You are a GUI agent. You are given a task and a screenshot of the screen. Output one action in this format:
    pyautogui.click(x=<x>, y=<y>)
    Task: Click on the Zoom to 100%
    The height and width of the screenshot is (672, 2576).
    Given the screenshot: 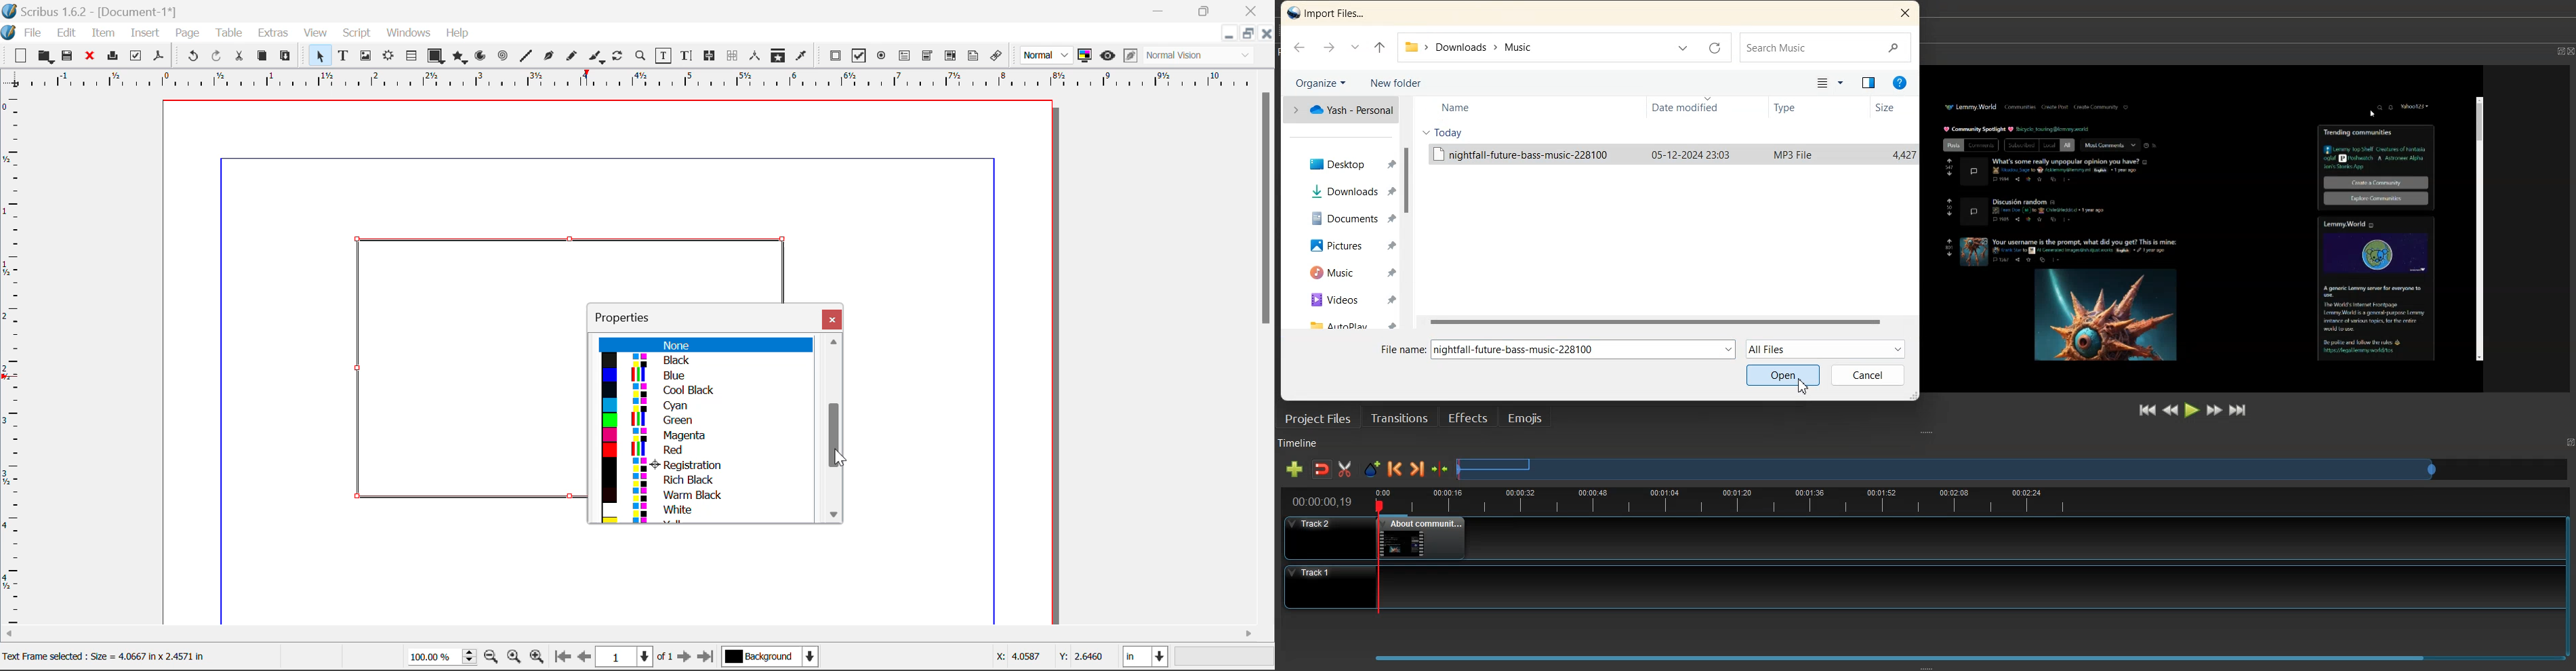 What is the action you would take?
    pyautogui.click(x=514, y=658)
    